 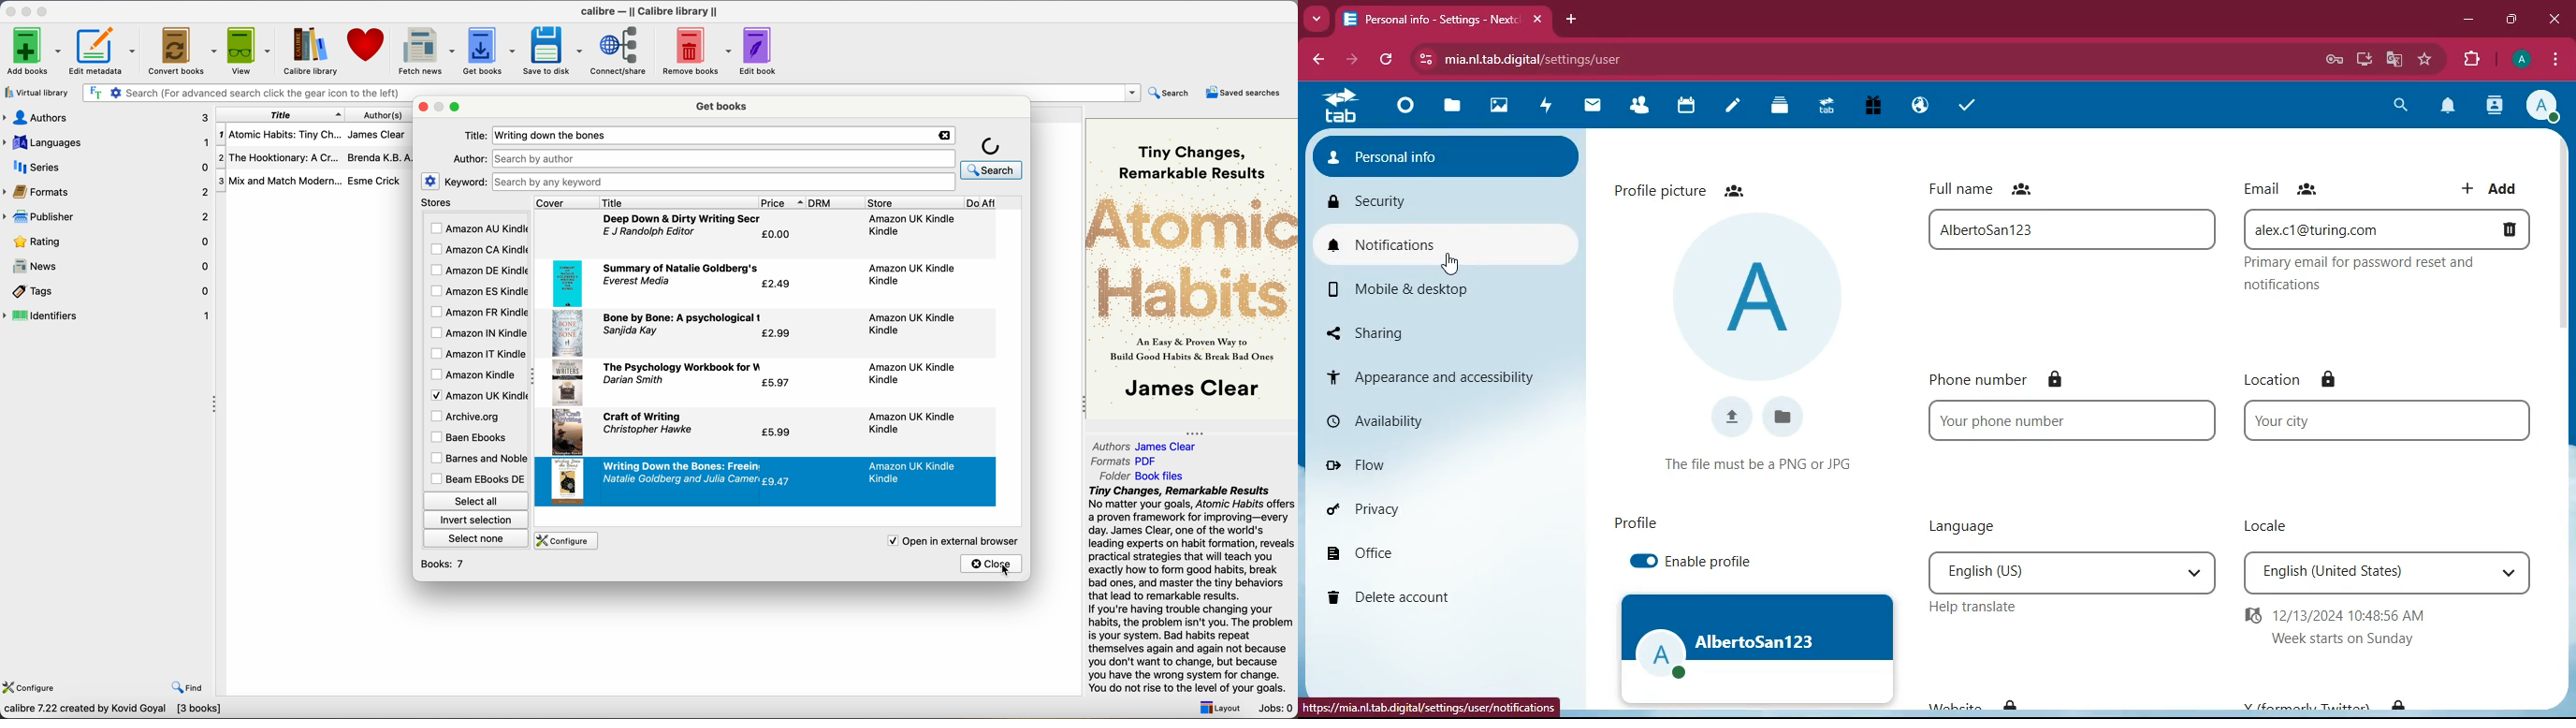 What do you see at coordinates (1345, 107) in the screenshot?
I see `tab` at bounding box center [1345, 107].